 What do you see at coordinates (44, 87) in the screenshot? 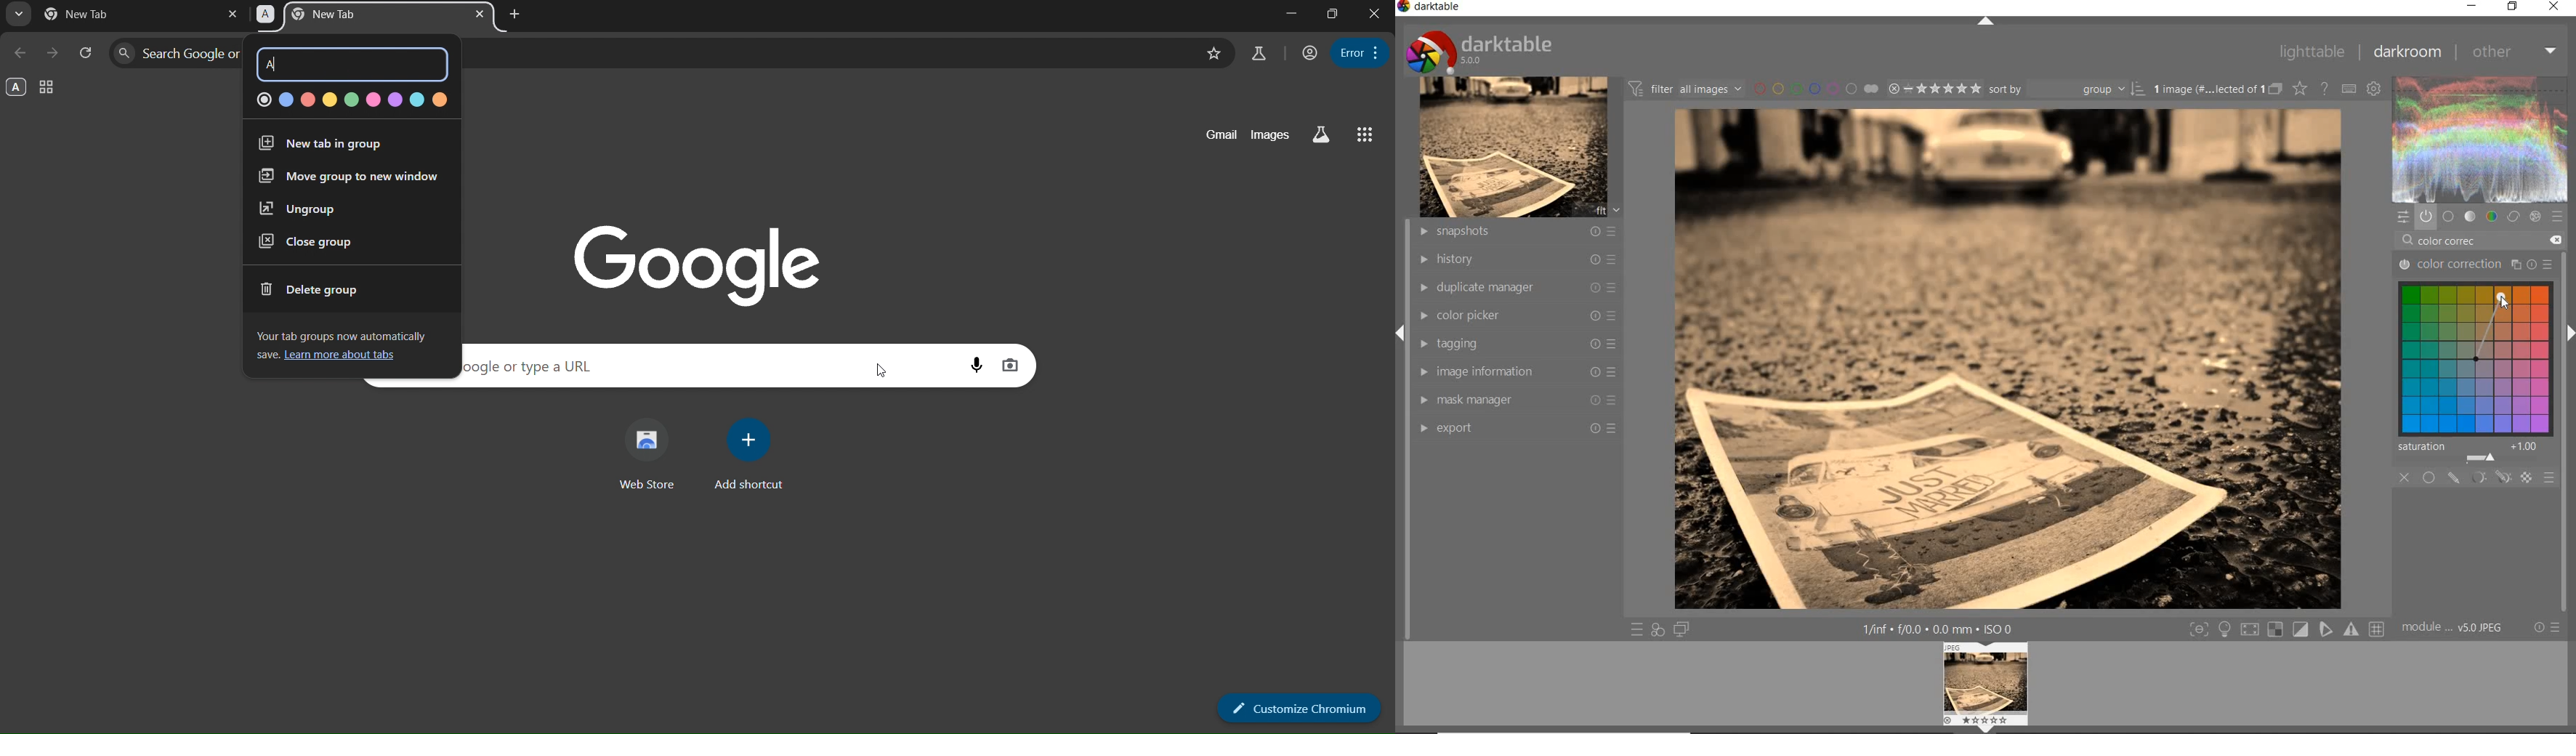
I see `tab group` at bounding box center [44, 87].